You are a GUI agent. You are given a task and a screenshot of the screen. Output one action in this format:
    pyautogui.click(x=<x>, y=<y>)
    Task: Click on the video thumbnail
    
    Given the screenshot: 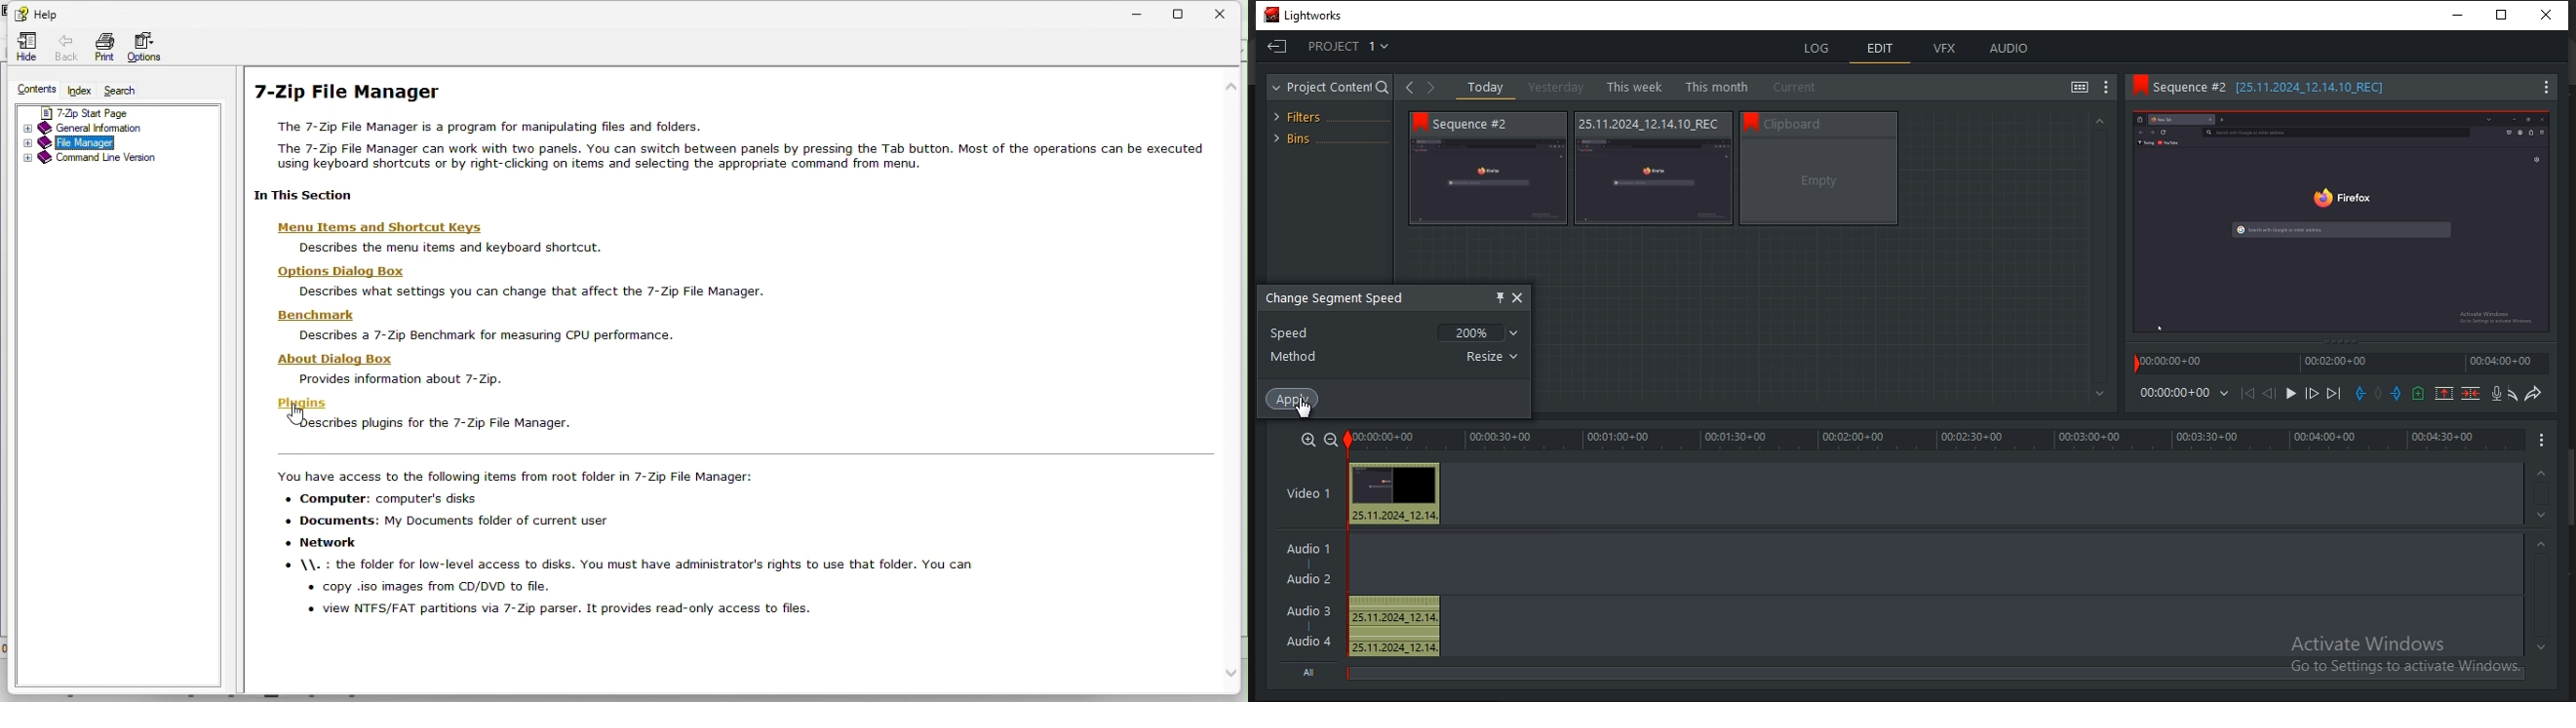 What is the action you would take?
    pyautogui.click(x=1490, y=181)
    